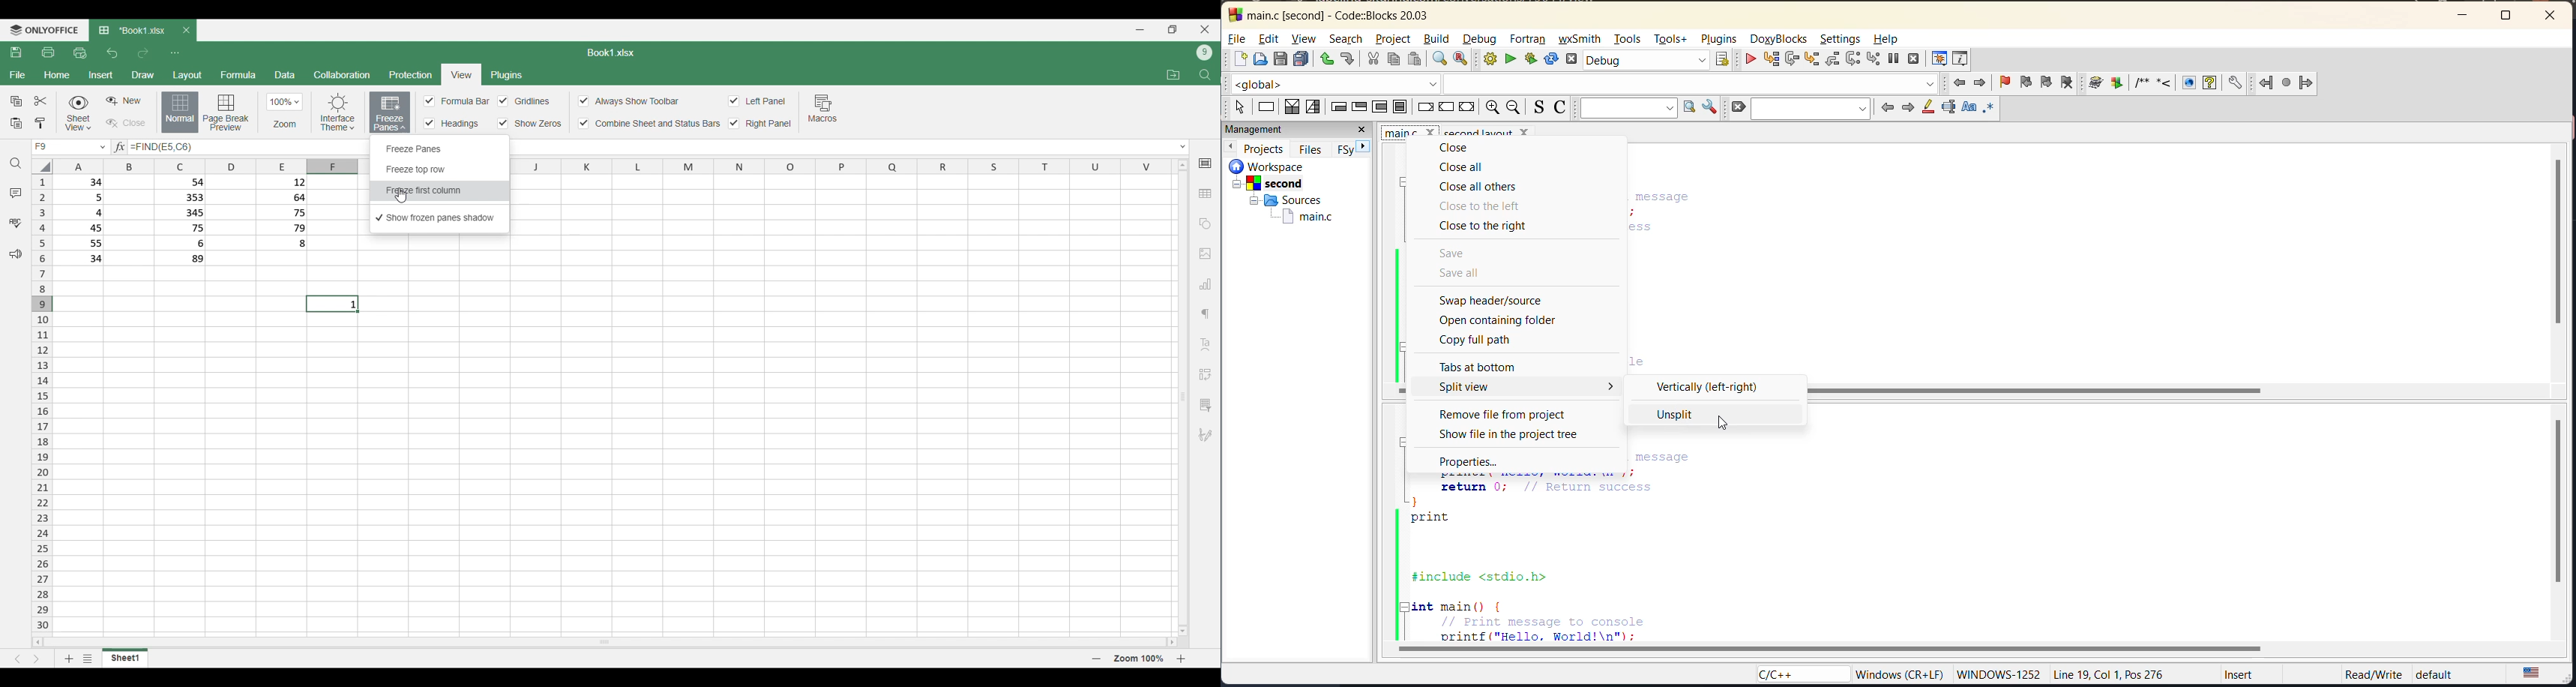 This screenshot has width=2576, height=700. What do you see at coordinates (285, 74) in the screenshot?
I see `Data menu` at bounding box center [285, 74].